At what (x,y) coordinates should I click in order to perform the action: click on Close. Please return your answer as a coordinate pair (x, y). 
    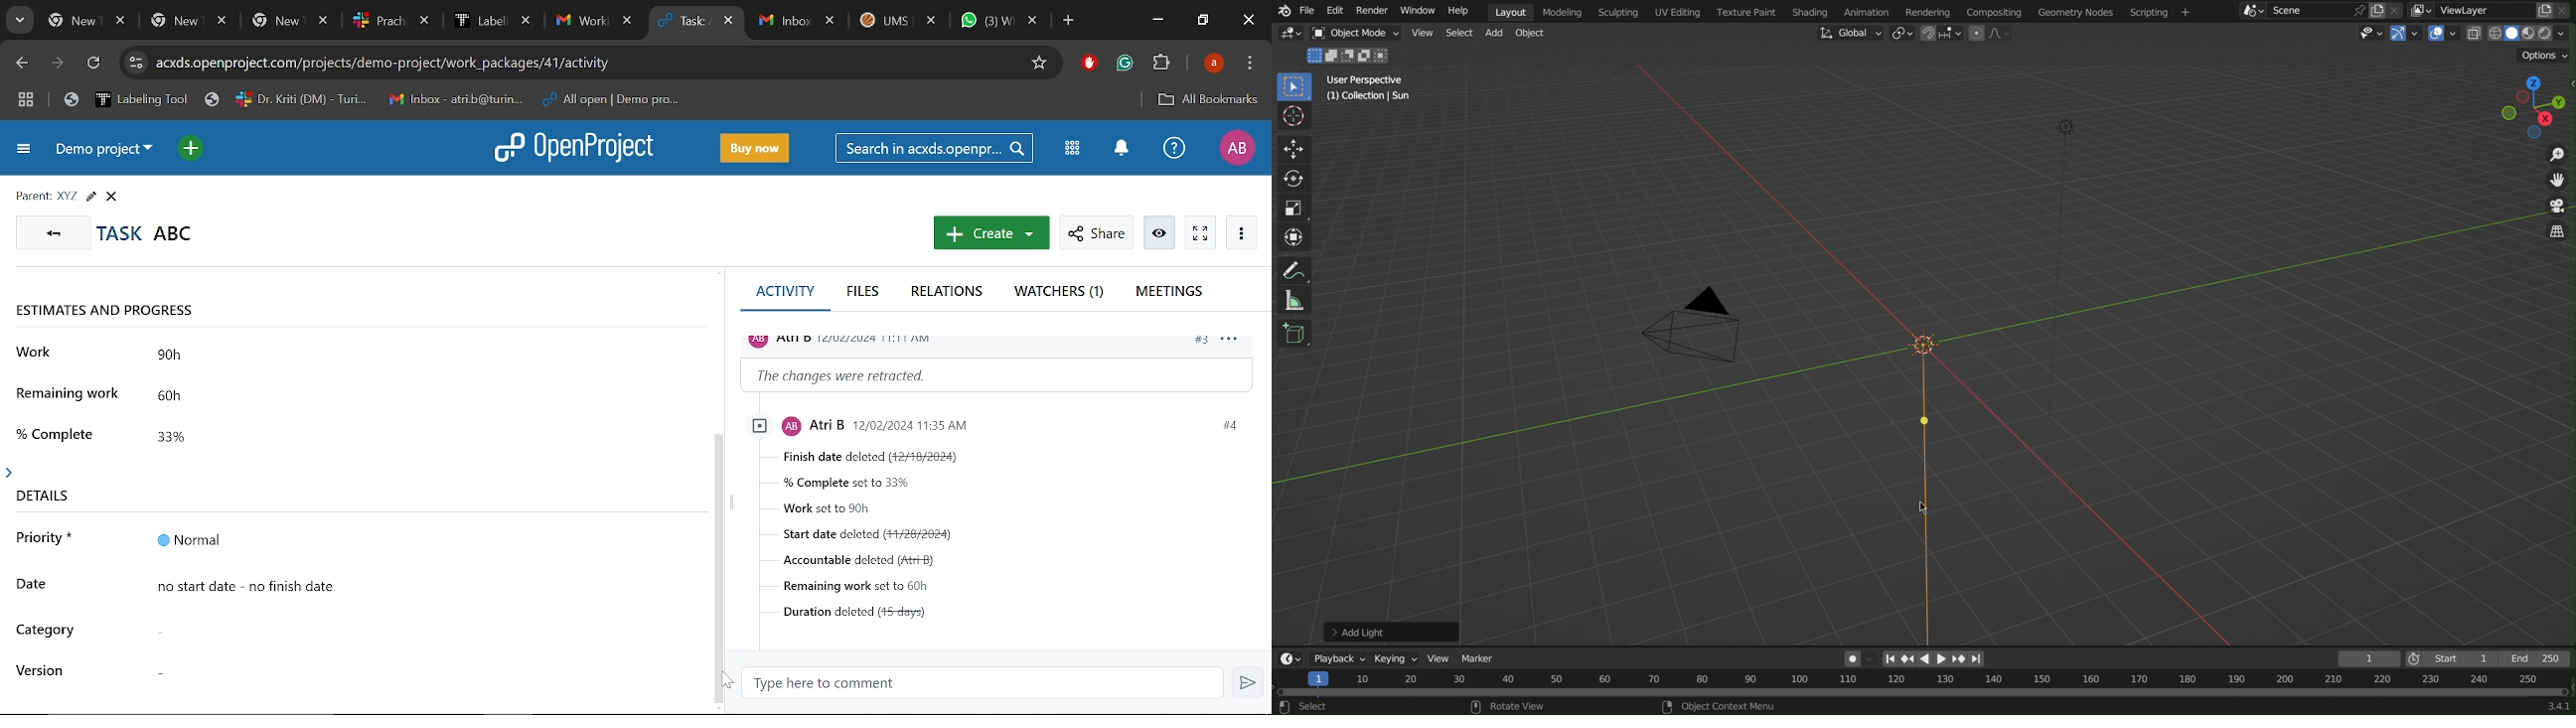
    Looking at the image, I should click on (1248, 21).